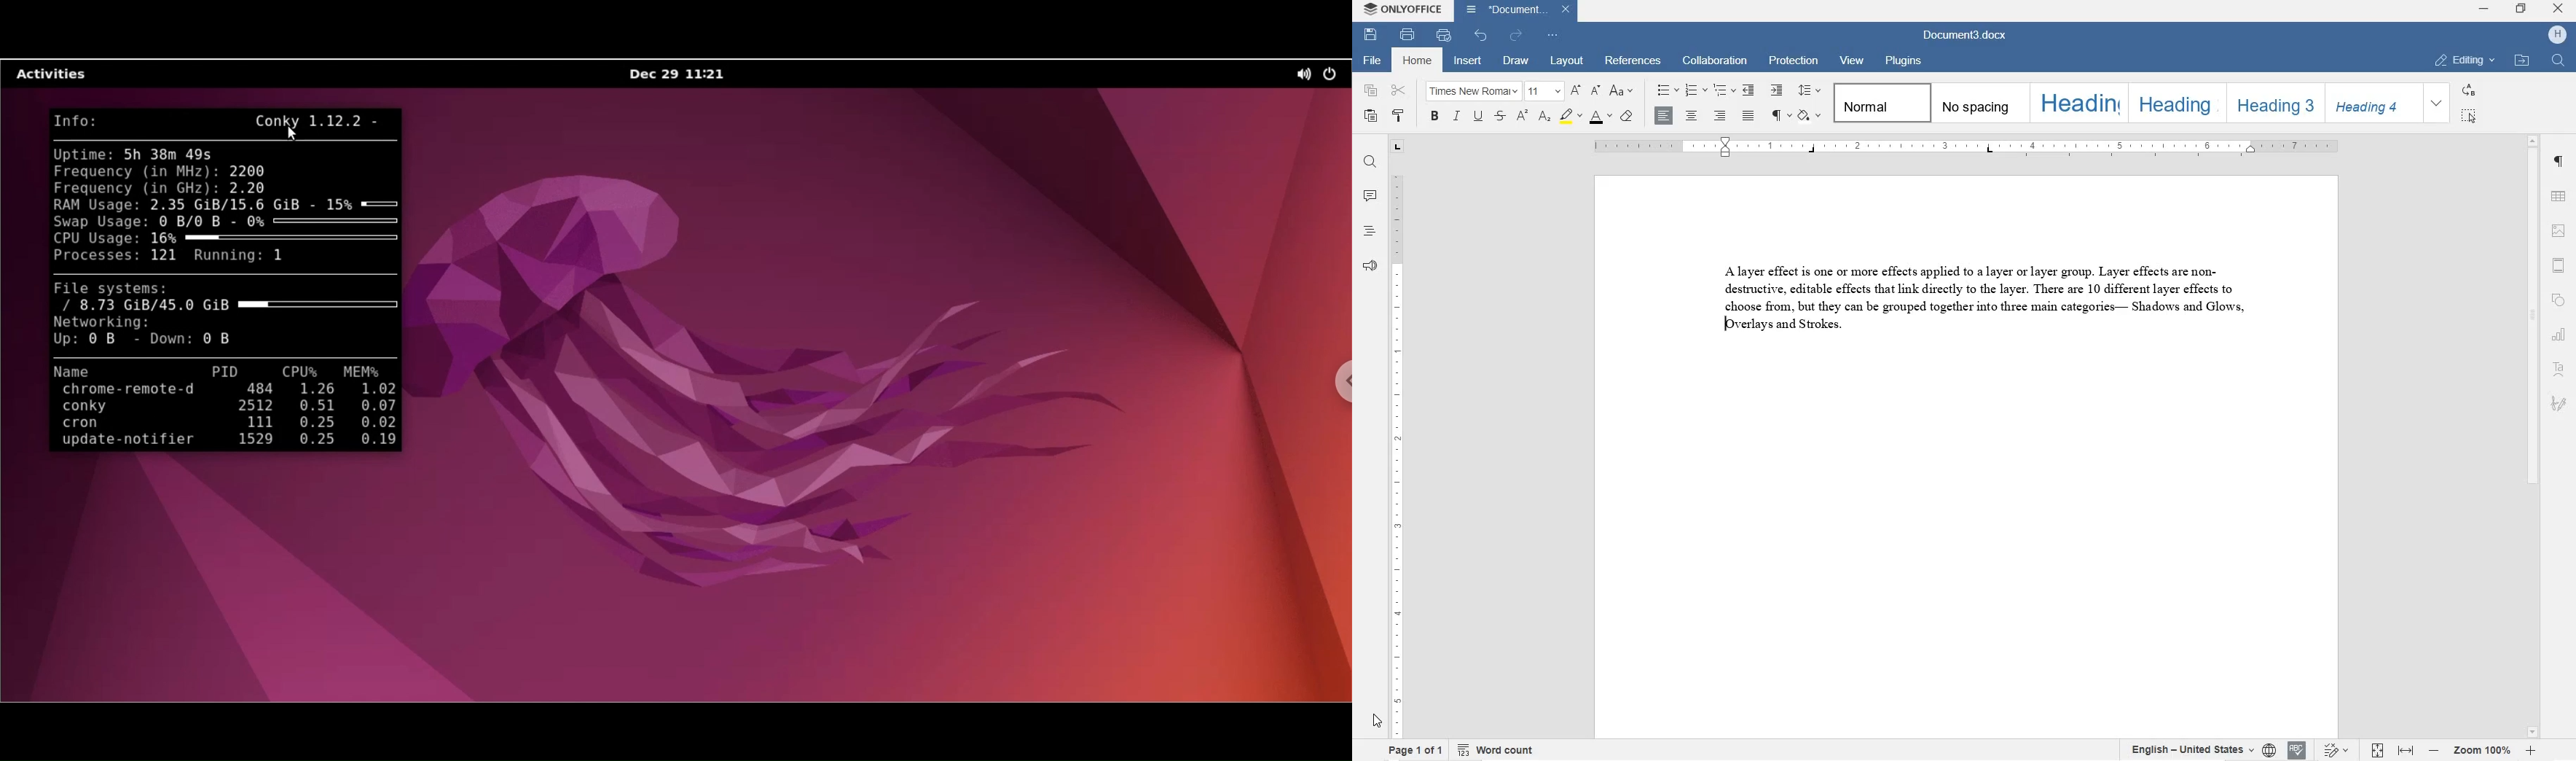 The height and width of the screenshot is (784, 2576). I want to click on Document3.docx, so click(1962, 37).